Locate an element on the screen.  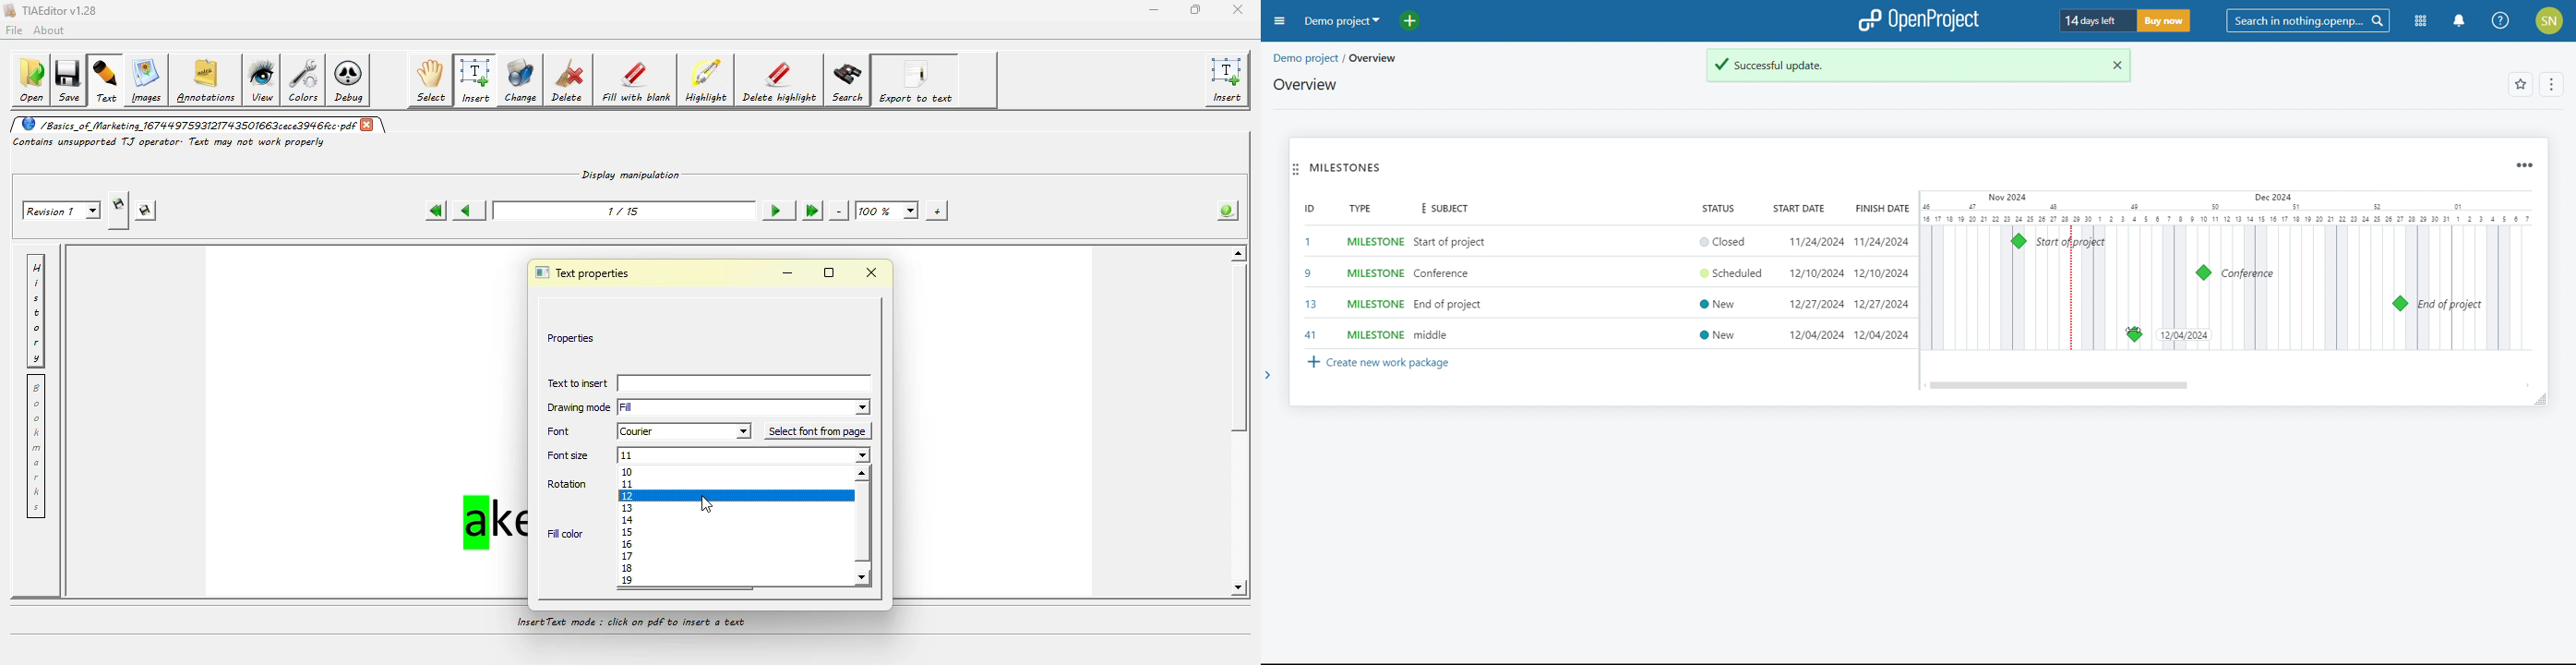
previous page is located at coordinates (467, 209).